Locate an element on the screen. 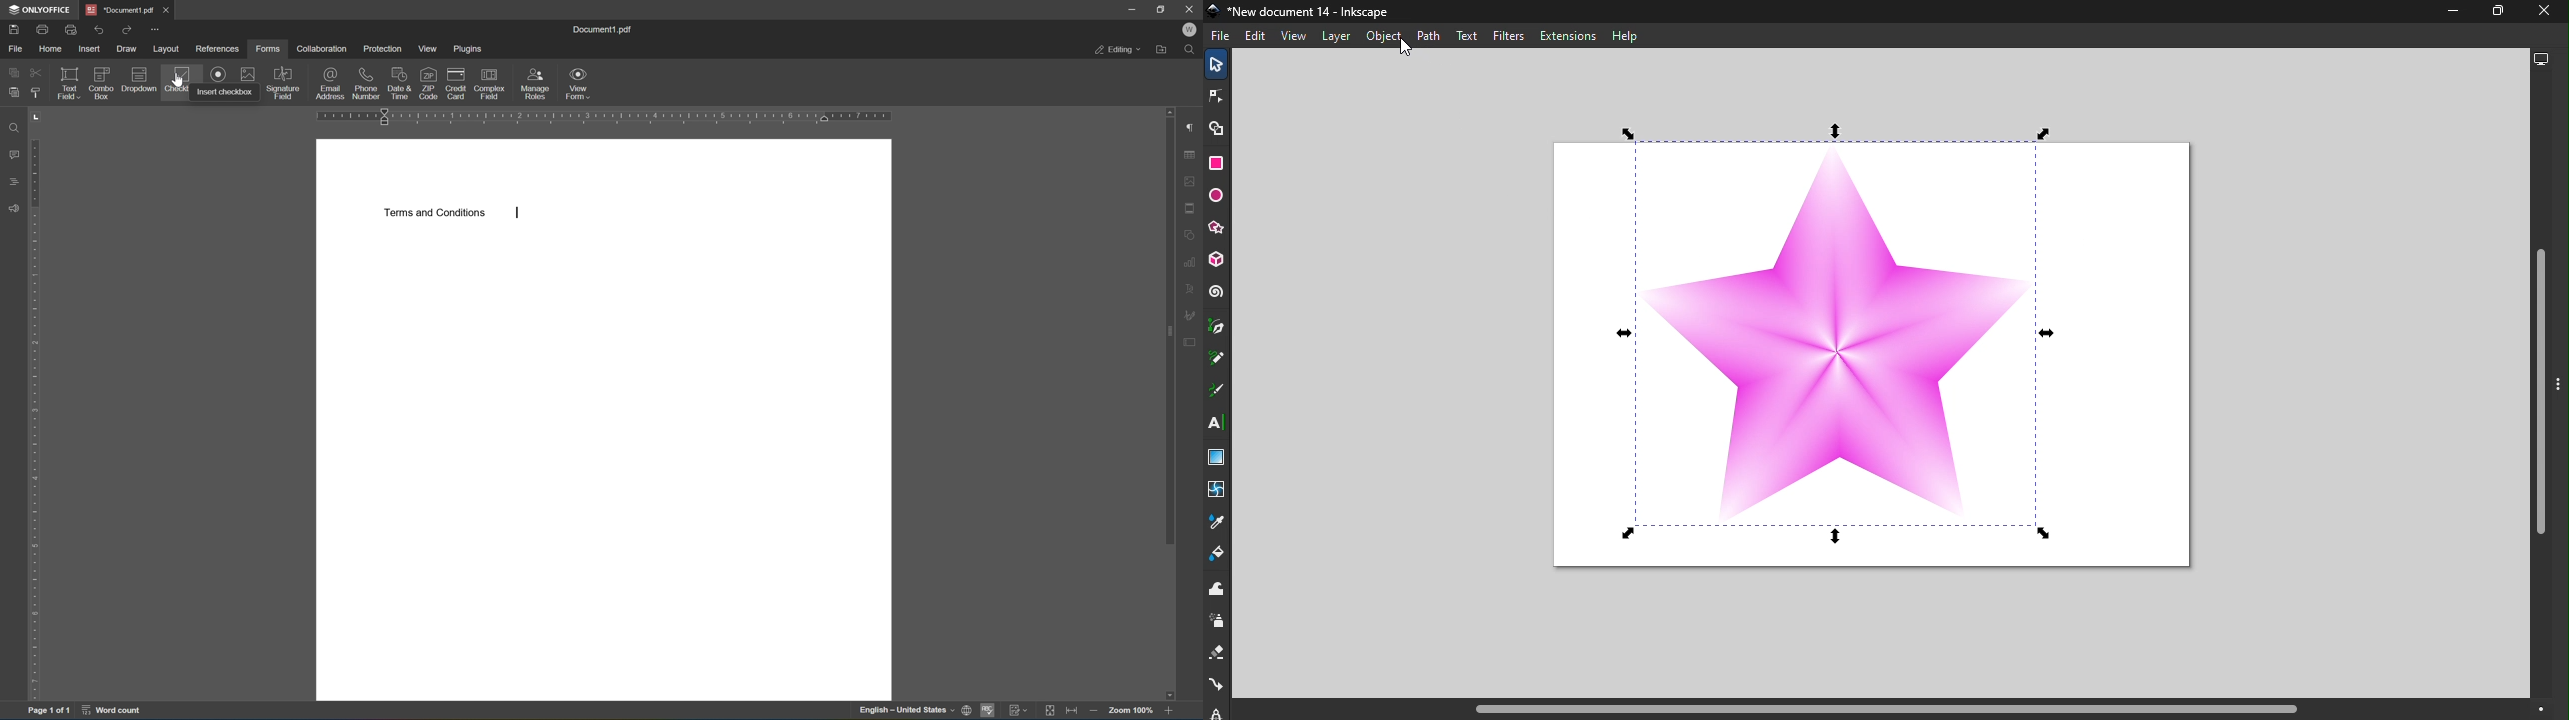 Image resolution: width=2576 pixels, height=728 pixels. Close is located at coordinates (2547, 11).